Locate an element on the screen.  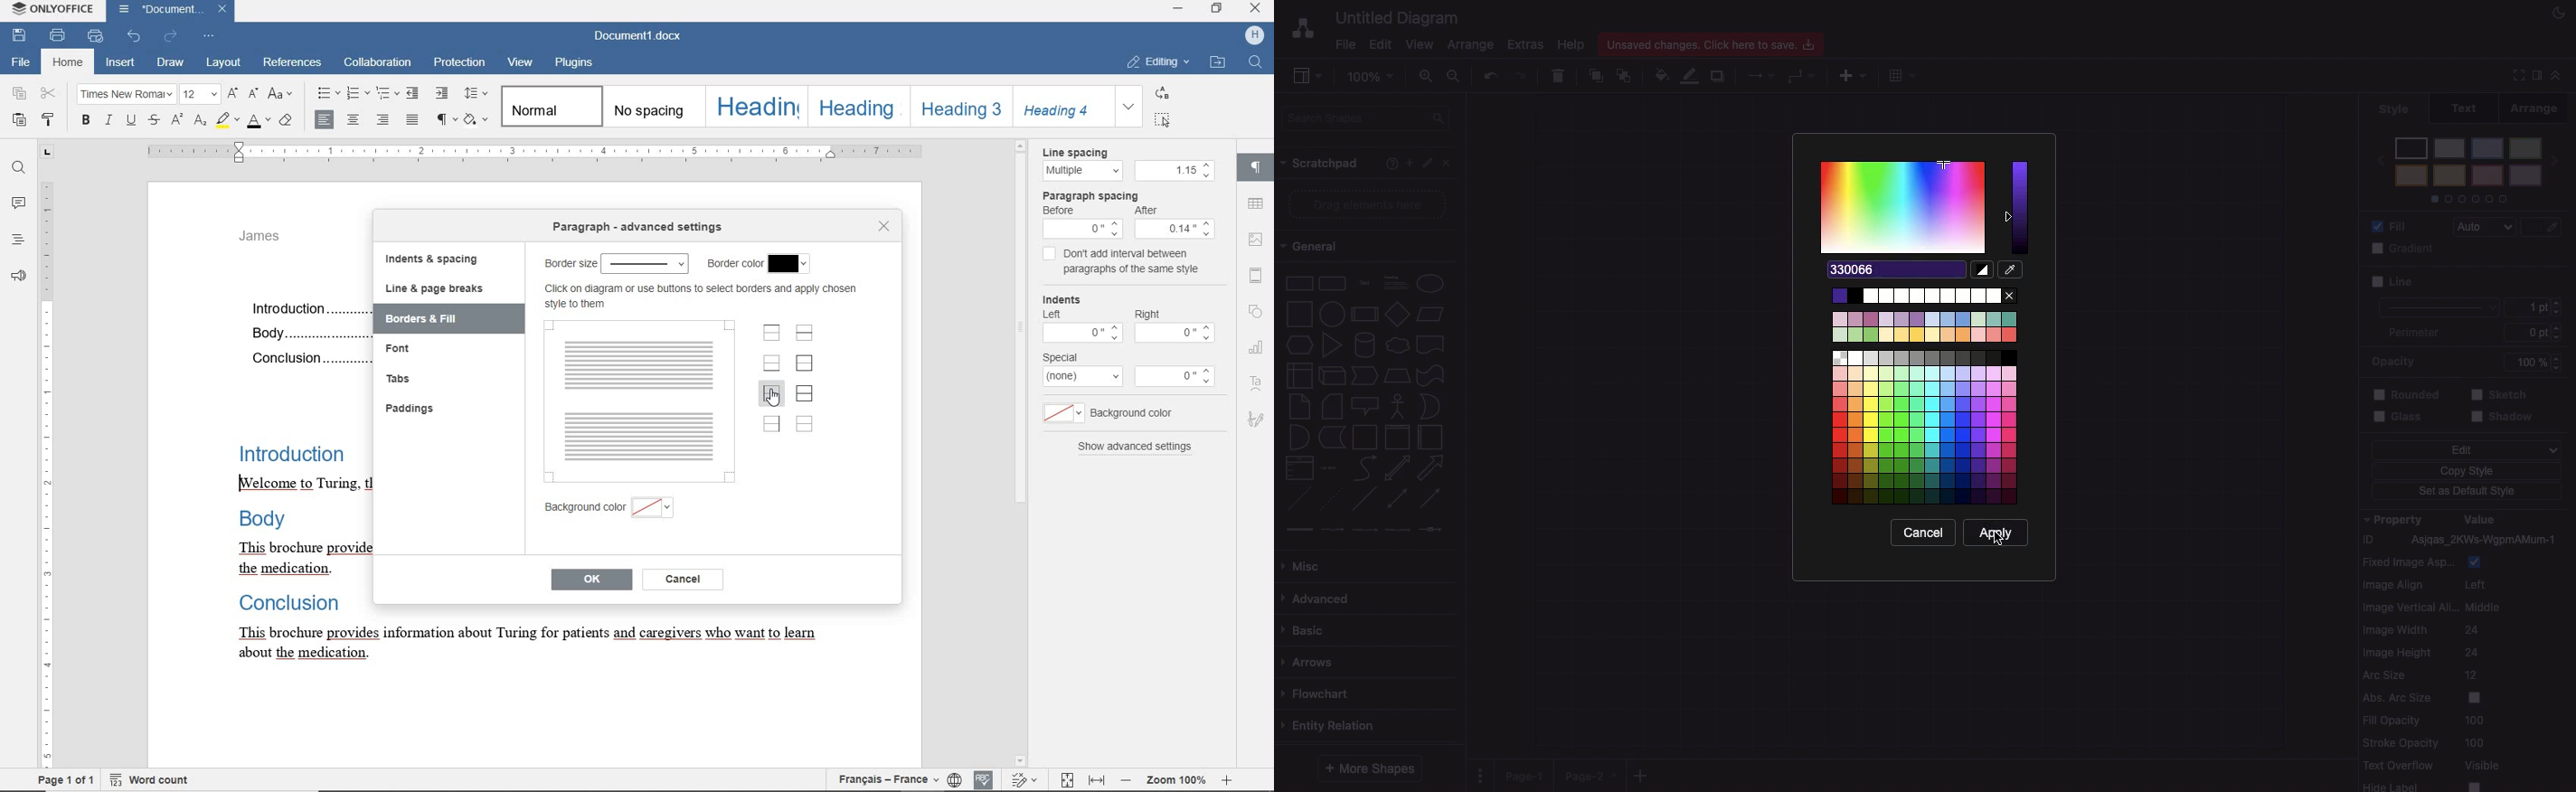
Line color is located at coordinates (2545, 223).